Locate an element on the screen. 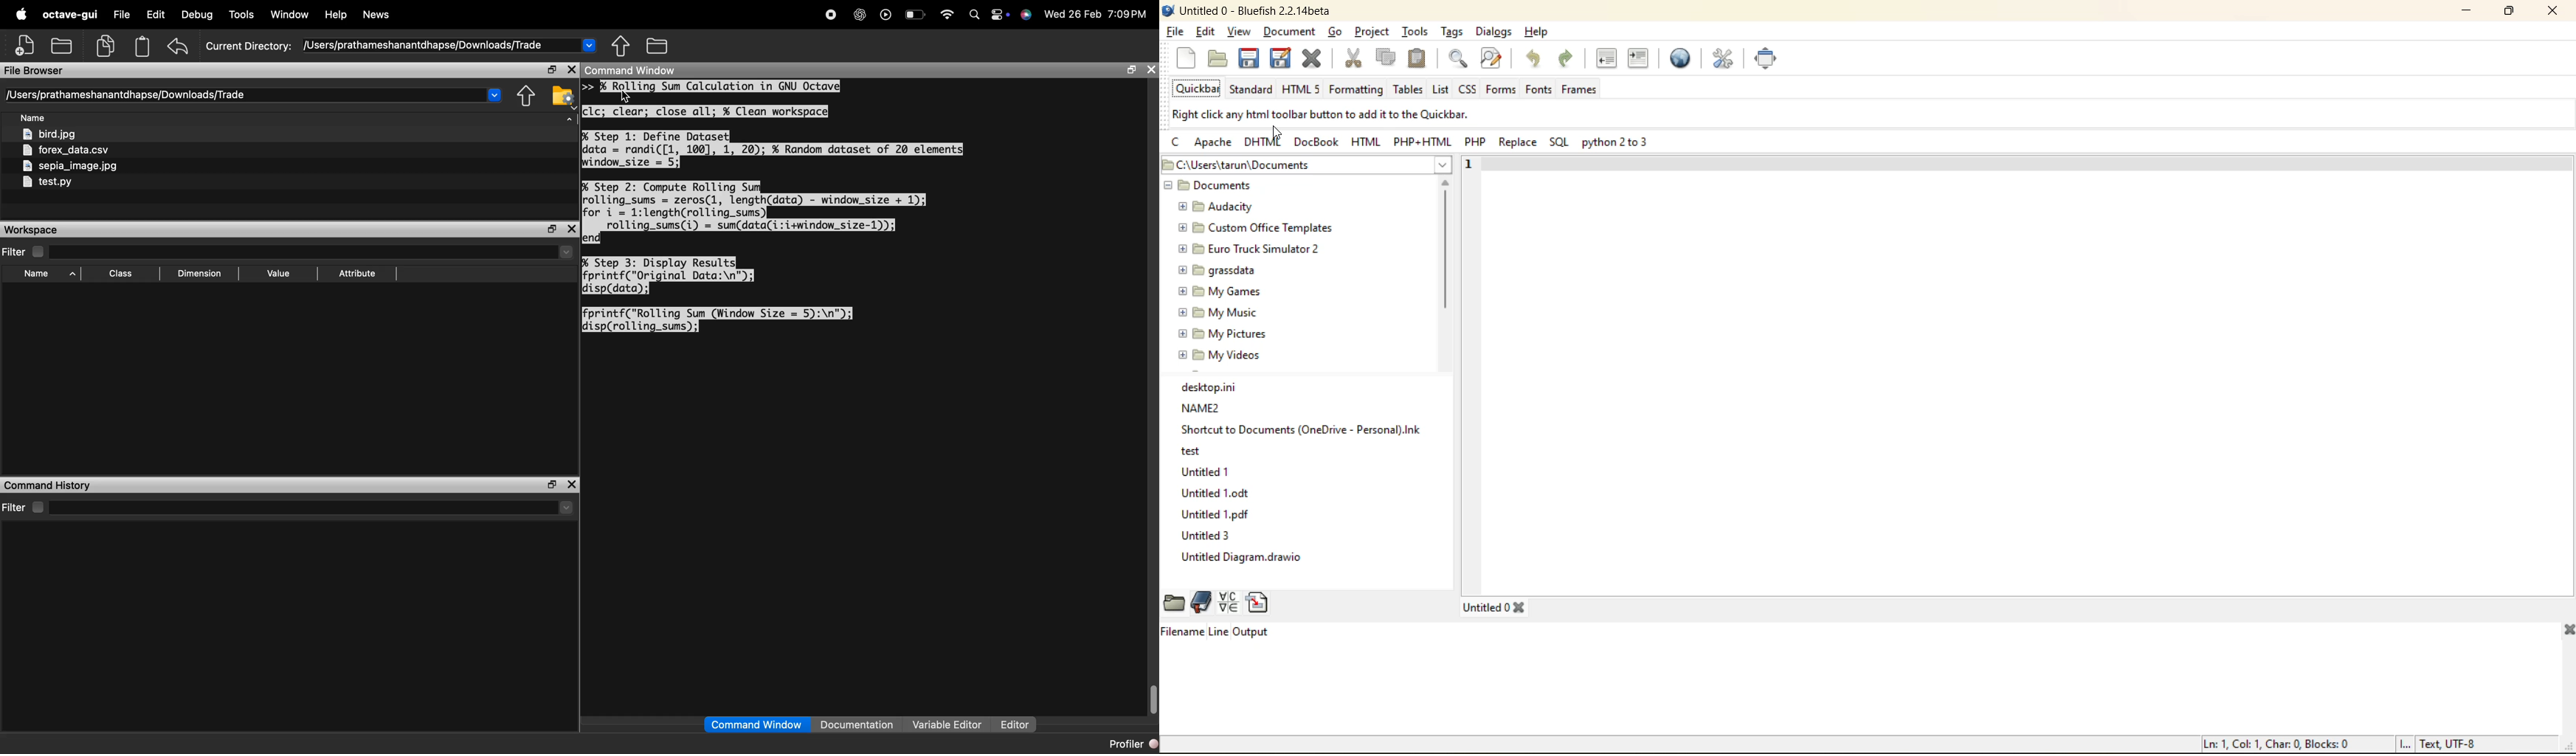 The height and width of the screenshot is (756, 2576). formatting is located at coordinates (1356, 89).